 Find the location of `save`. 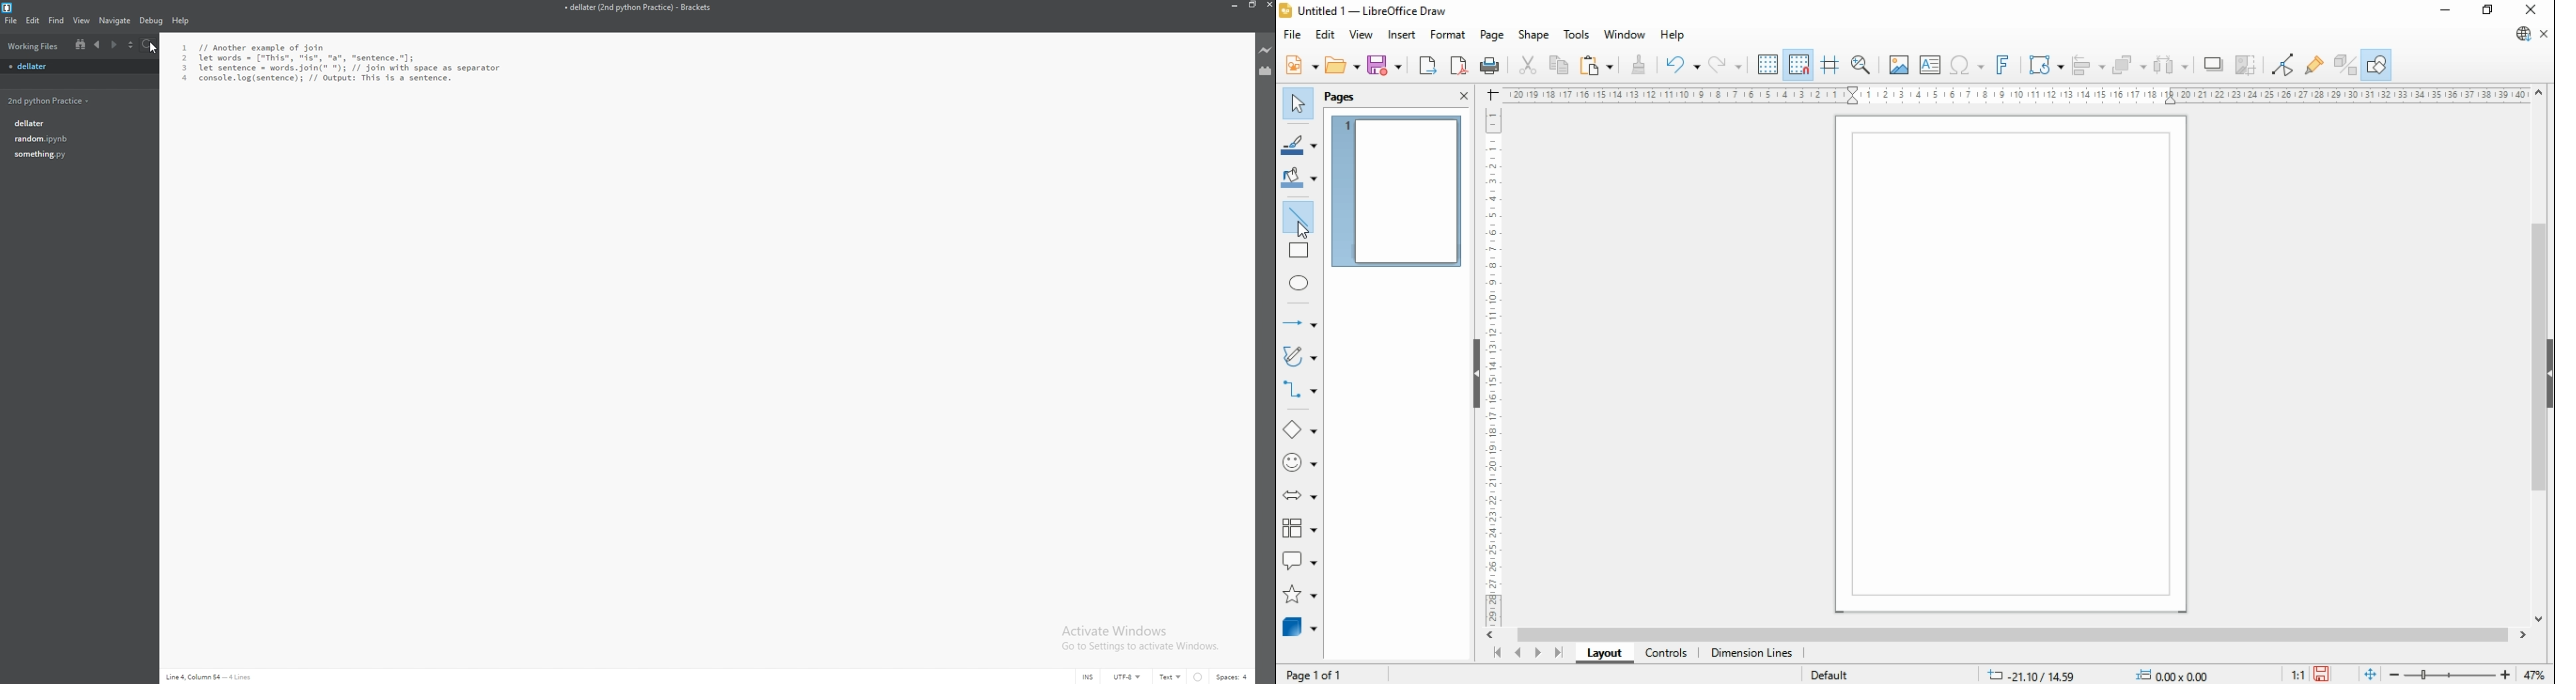

save is located at coordinates (2322, 674).